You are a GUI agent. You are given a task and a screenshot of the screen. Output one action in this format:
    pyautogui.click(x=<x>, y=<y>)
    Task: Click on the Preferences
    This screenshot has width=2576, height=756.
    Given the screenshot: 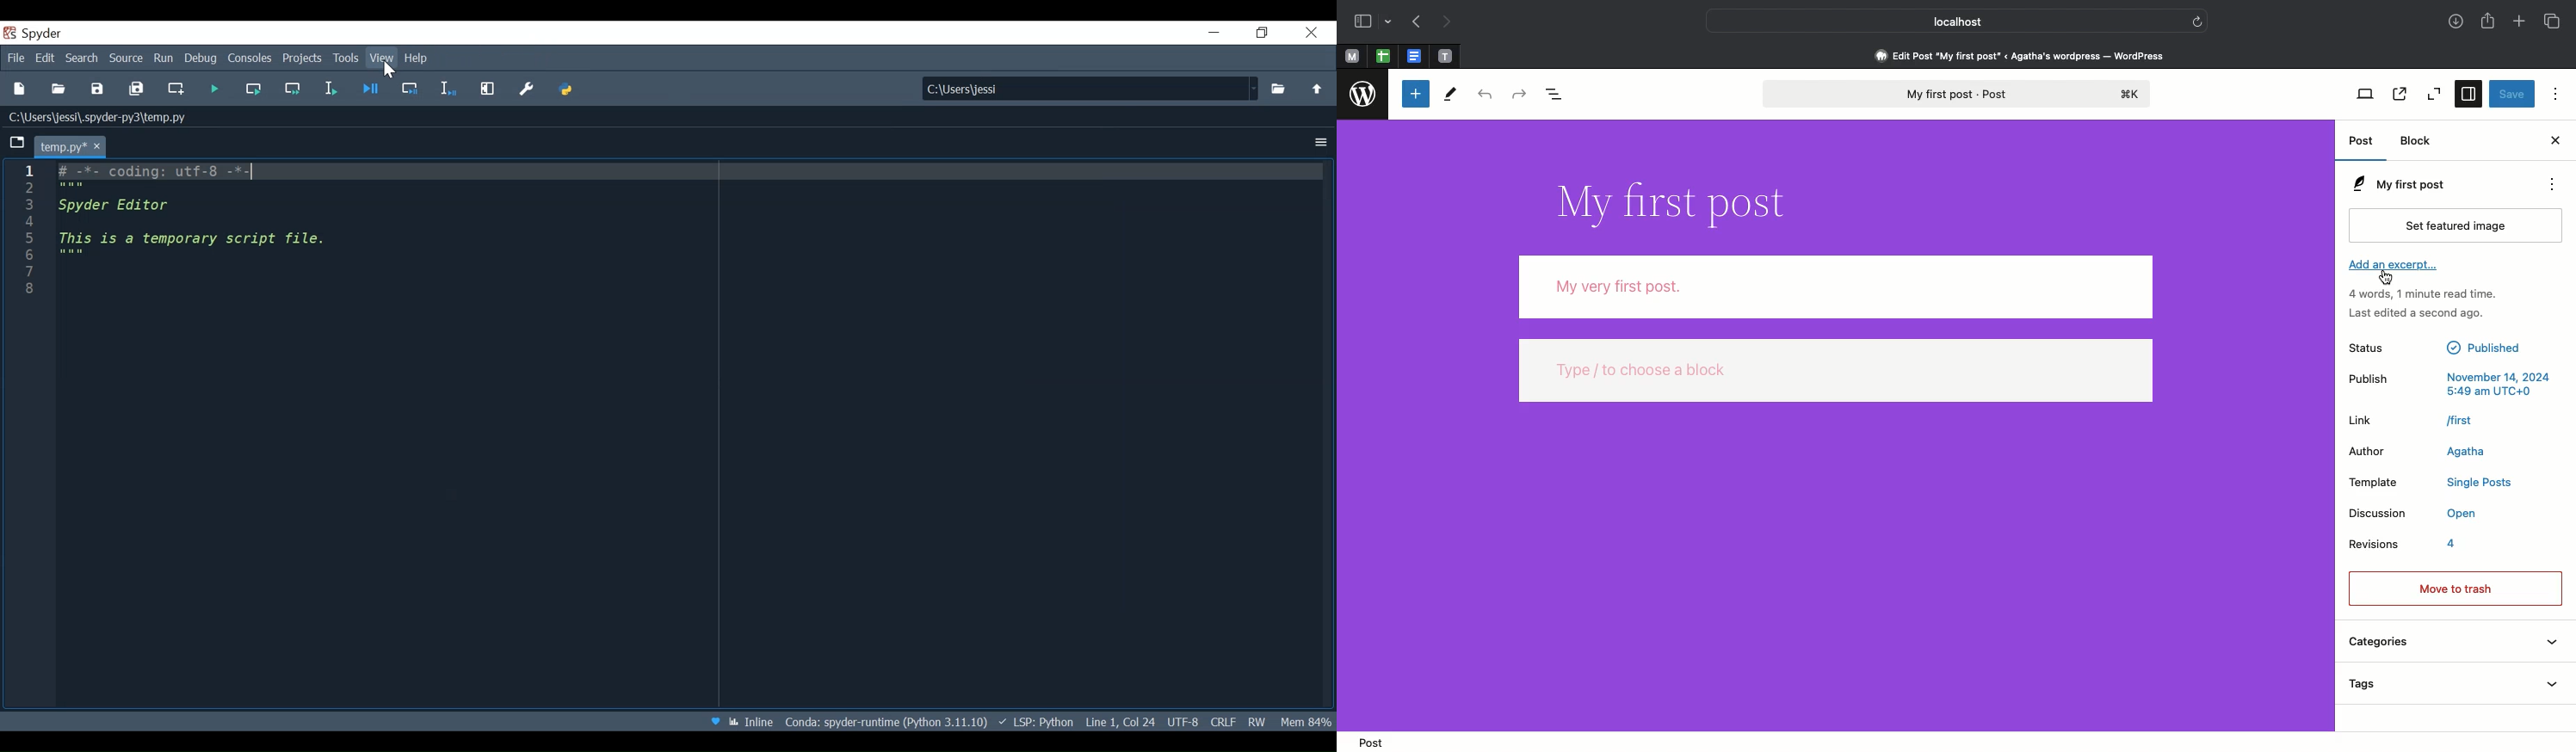 What is the action you would take?
    pyautogui.click(x=526, y=88)
    